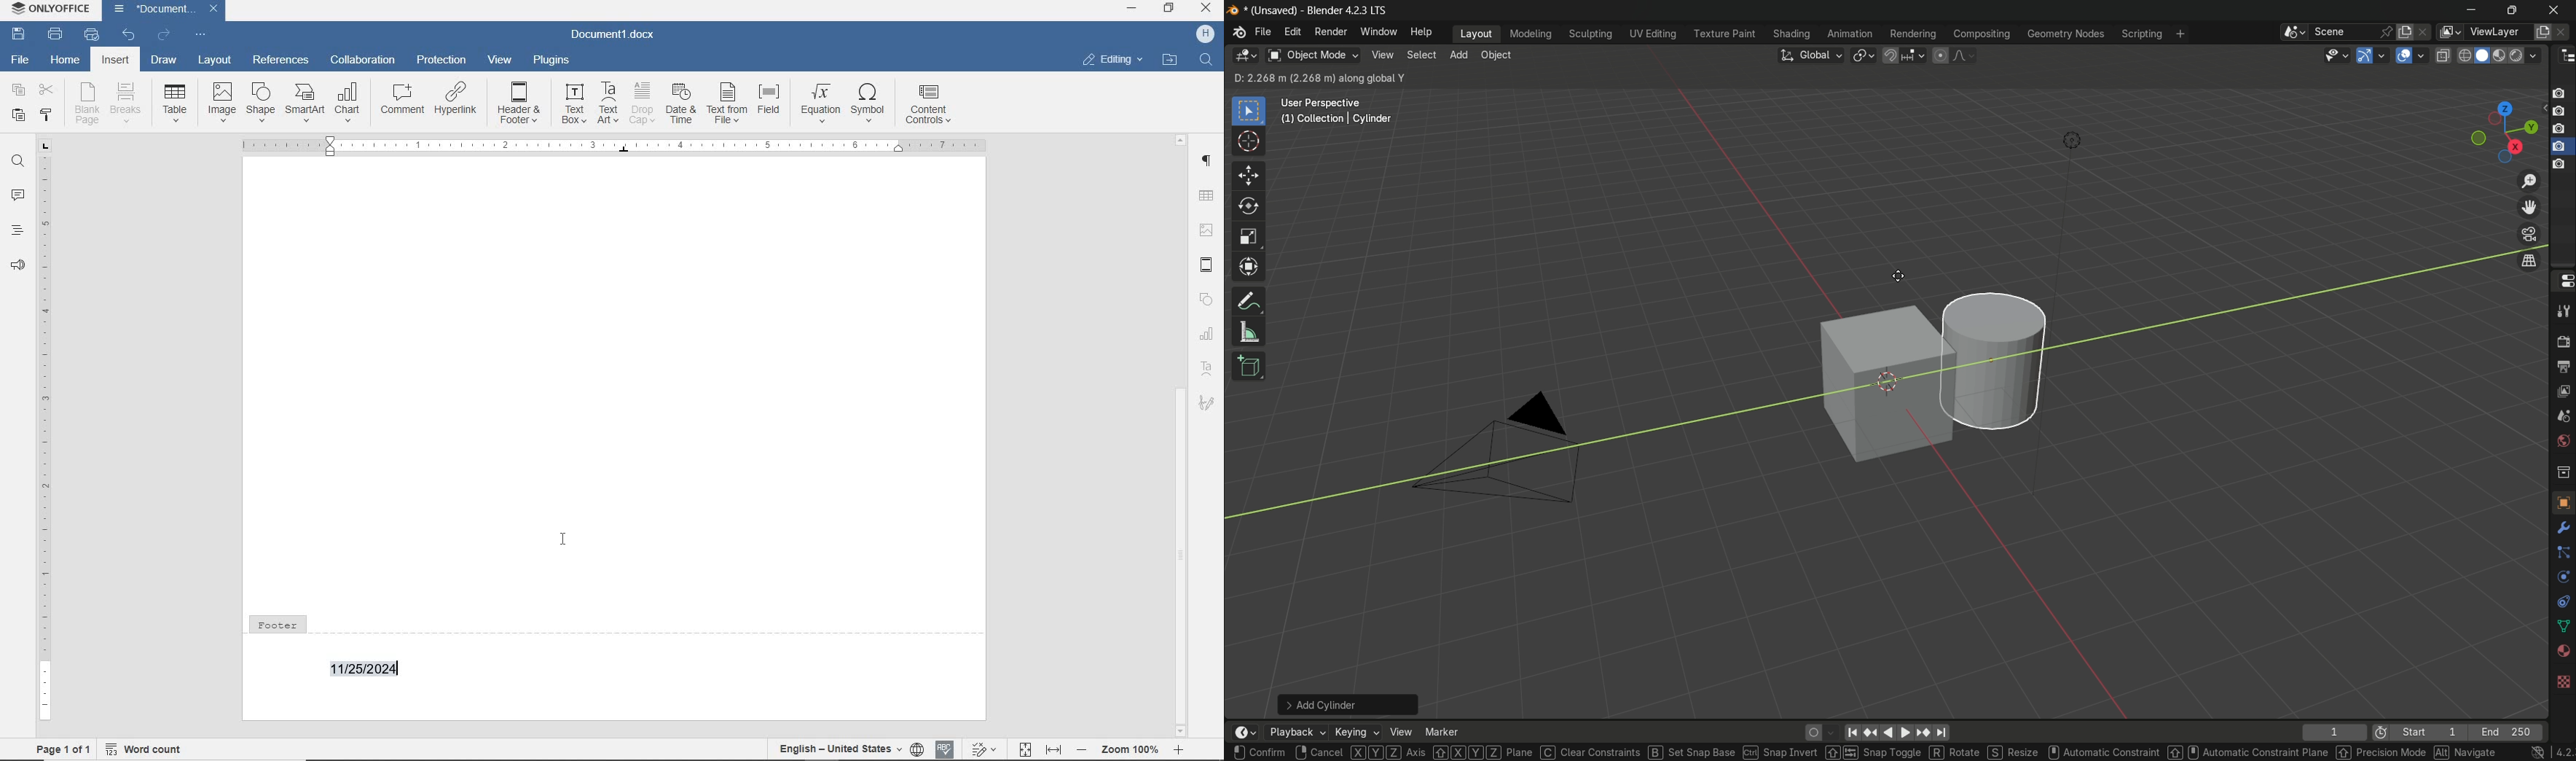 Image resolution: width=2576 pixels, height=784 pixels. I want to click on cancel, so click(1318, 753).